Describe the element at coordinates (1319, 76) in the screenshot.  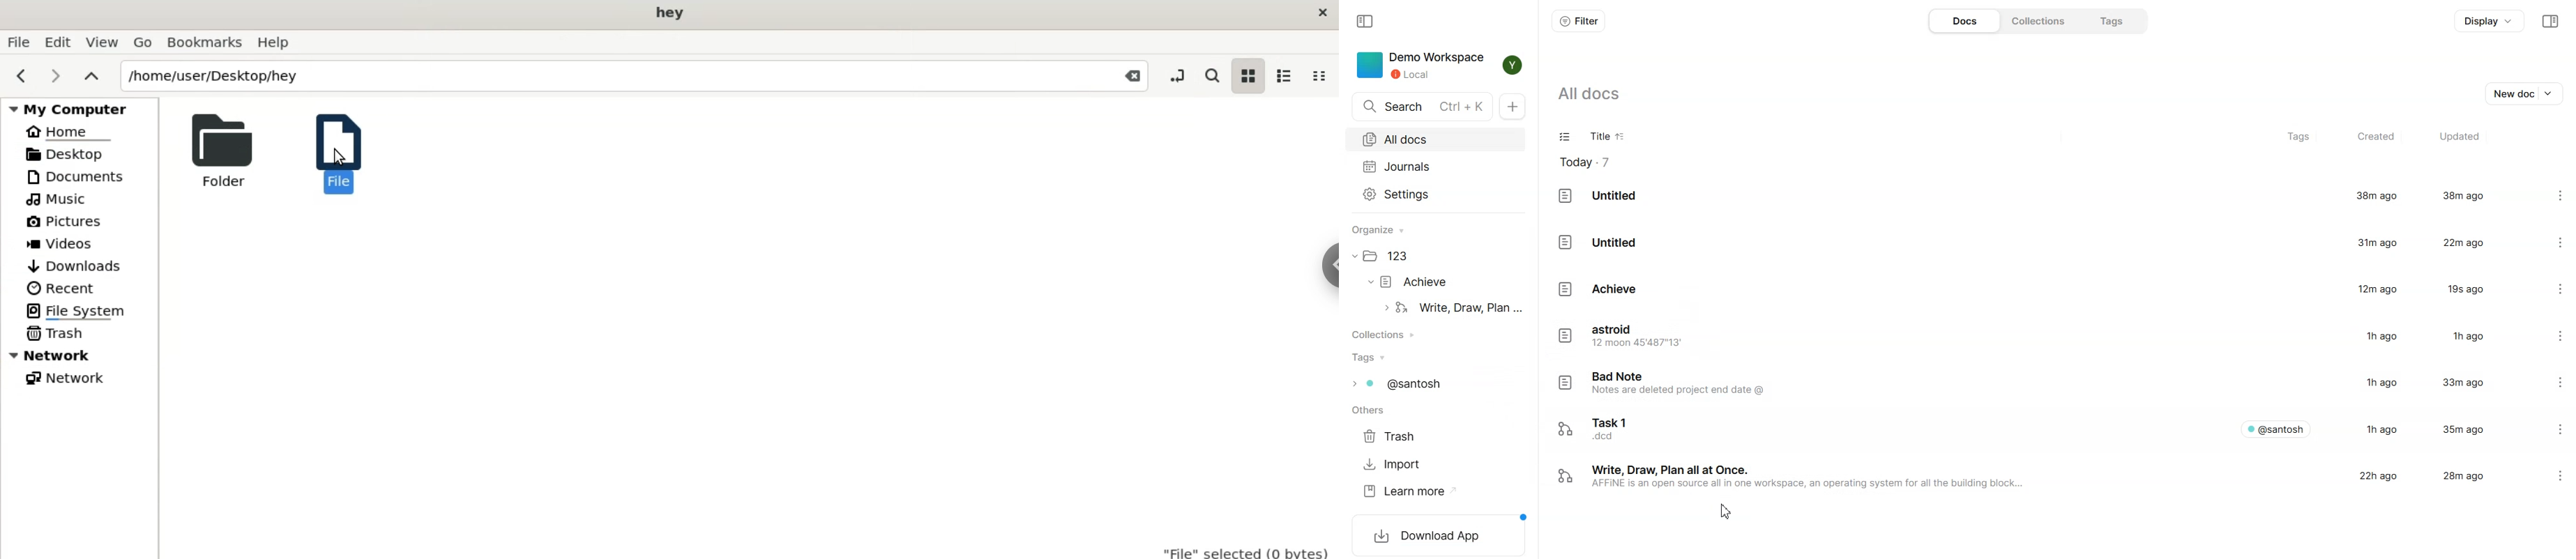
I see `compact view` at that location.